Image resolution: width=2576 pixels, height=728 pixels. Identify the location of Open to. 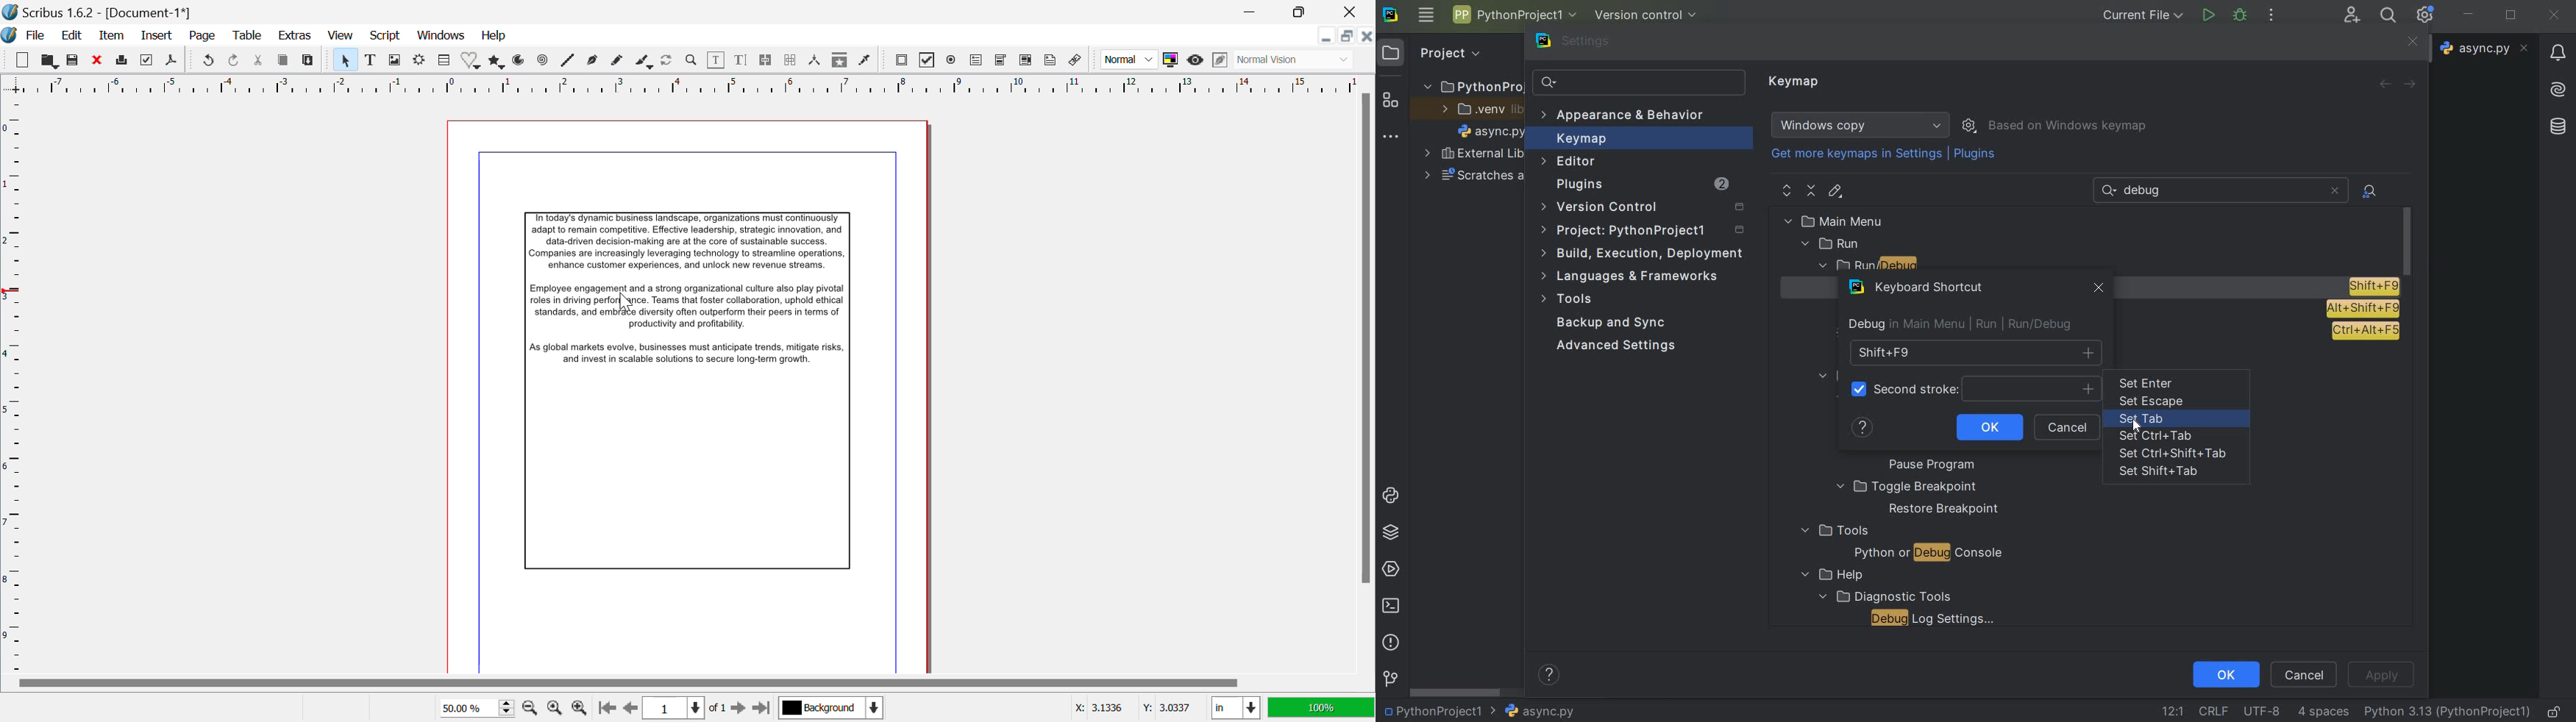
(50, 59).